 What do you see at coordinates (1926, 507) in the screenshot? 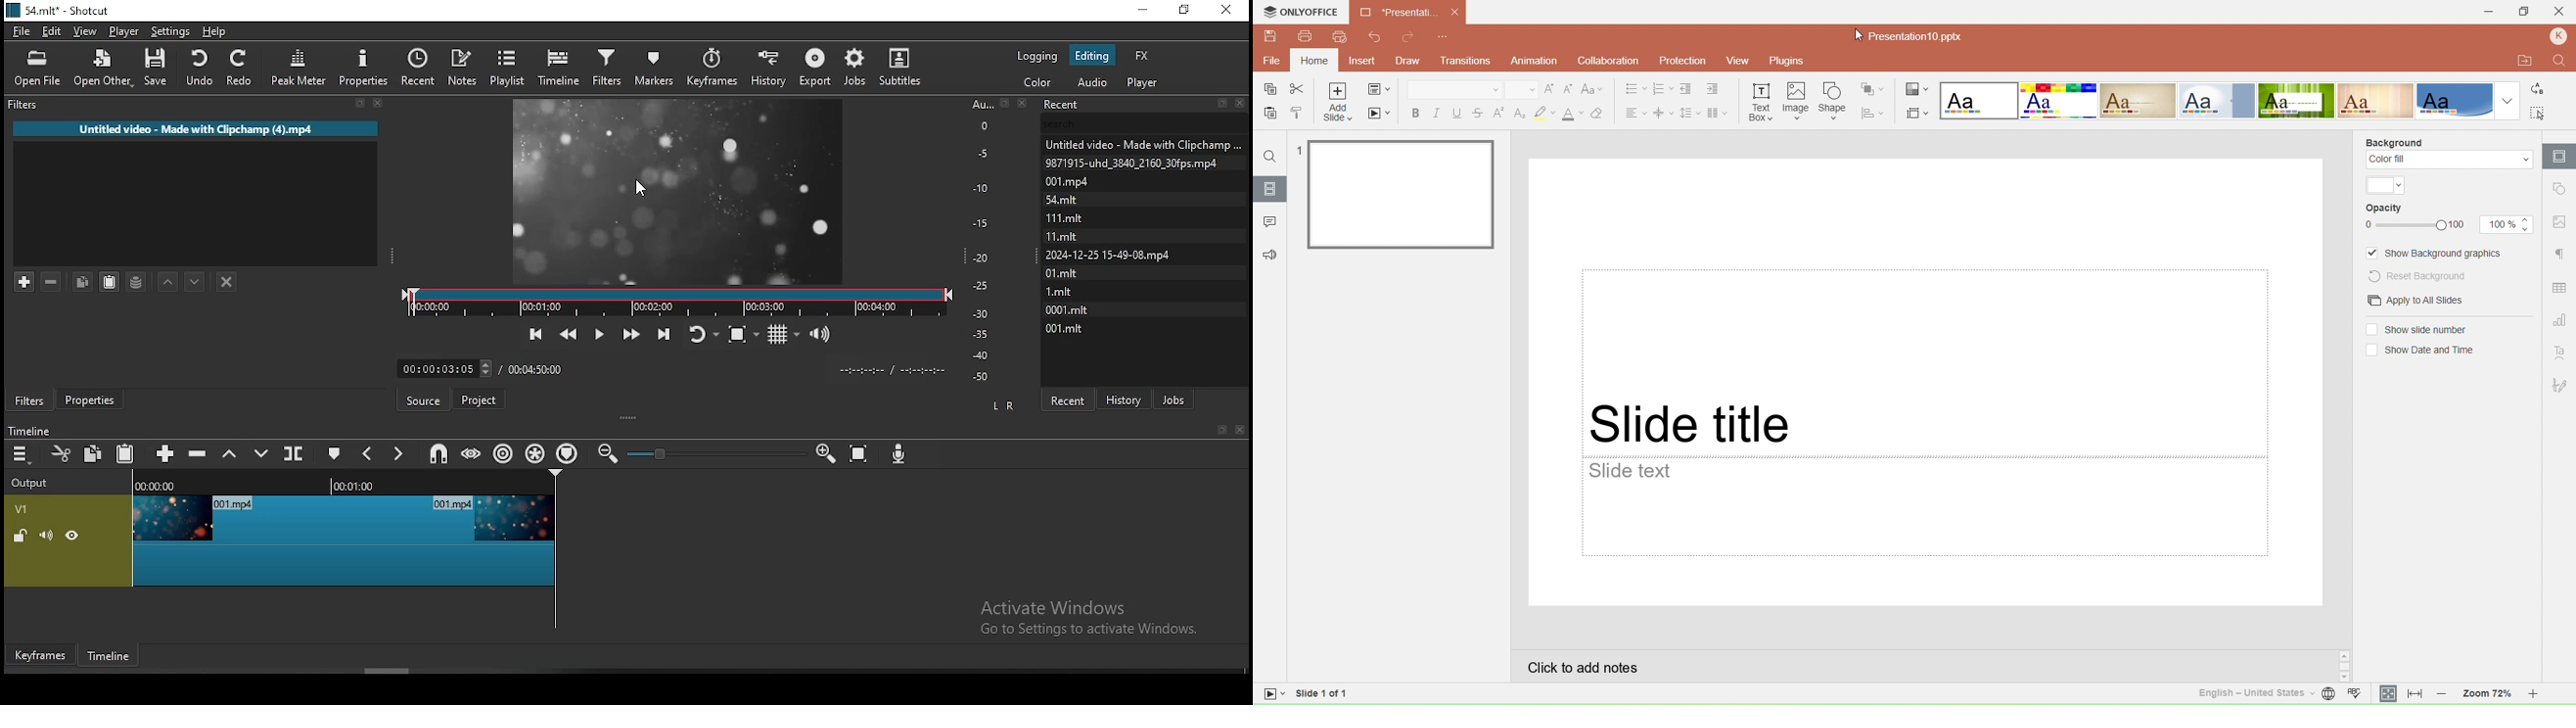
I see `Slide text` at bounding box center [1926, 507].